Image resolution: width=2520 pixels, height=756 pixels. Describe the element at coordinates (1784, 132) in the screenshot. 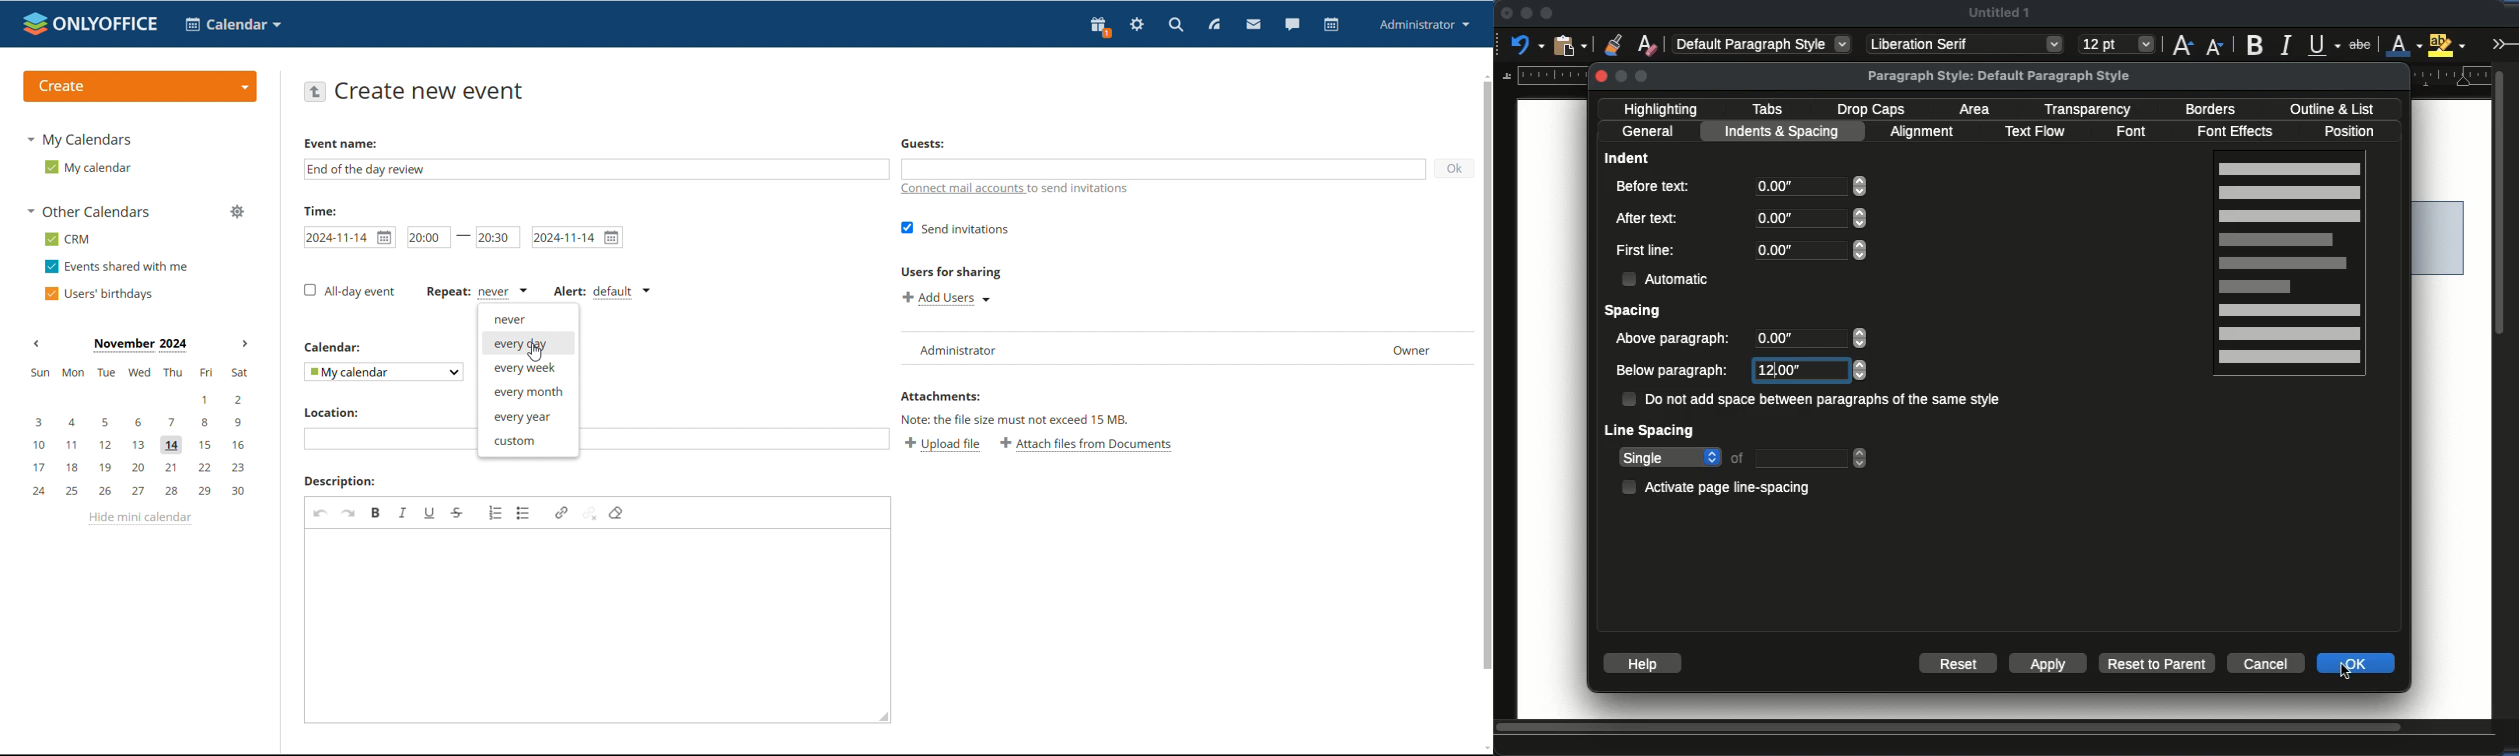

I see `indents and spacing` at that location.